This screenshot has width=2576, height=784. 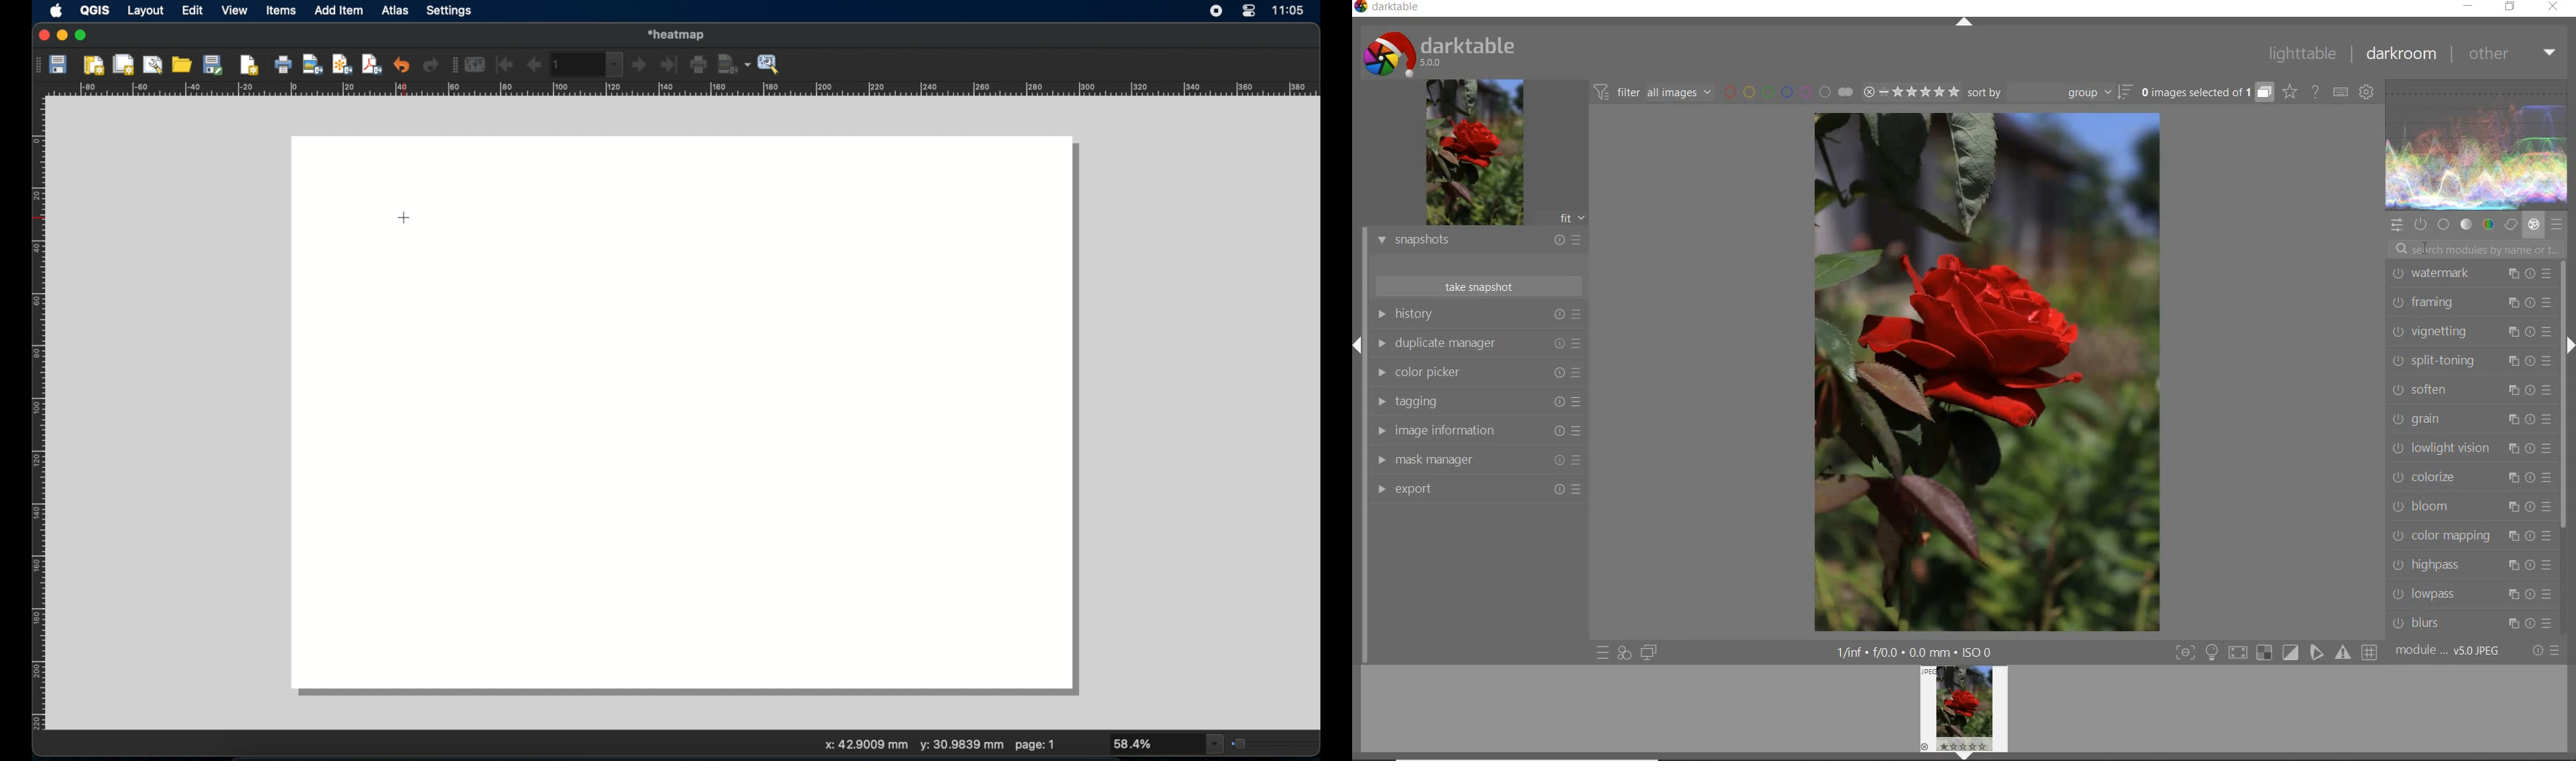 What do you see at coordinates (2274, 652) in the screenshot?
I see `Toggle modes` at bounding box center [2274, 652].